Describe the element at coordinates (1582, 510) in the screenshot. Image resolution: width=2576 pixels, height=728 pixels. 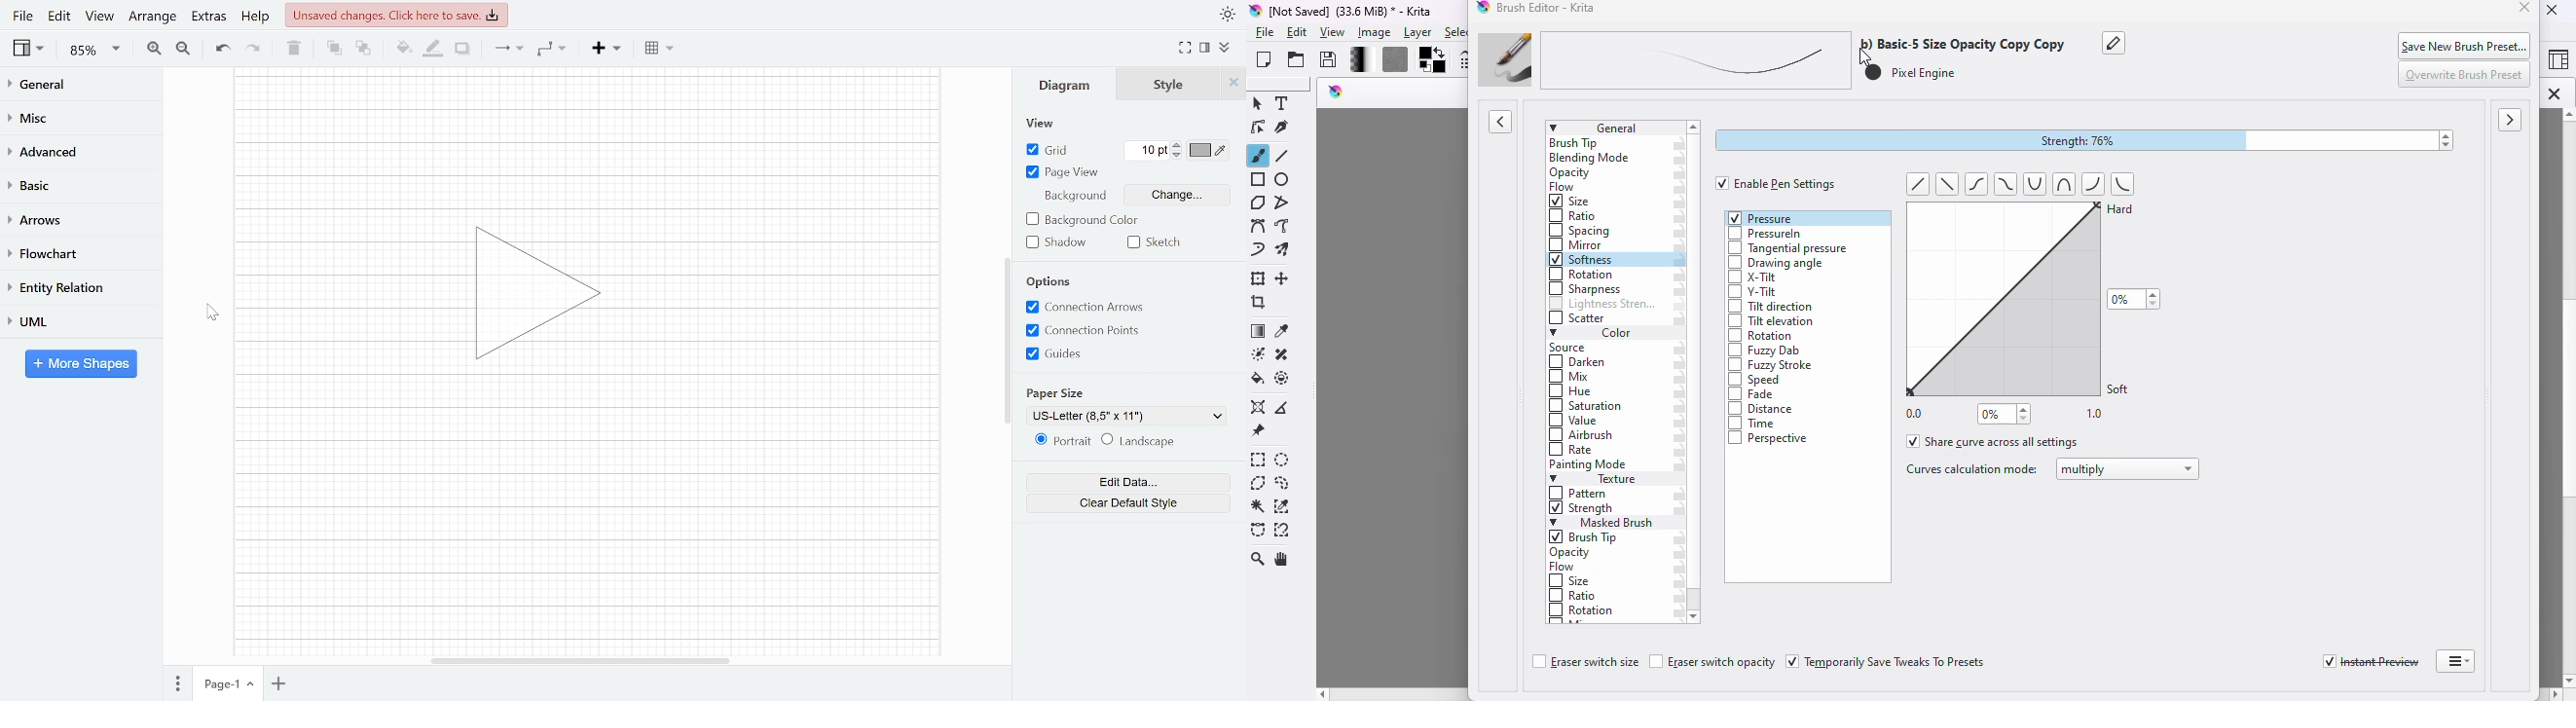
I see `strength` at that location.